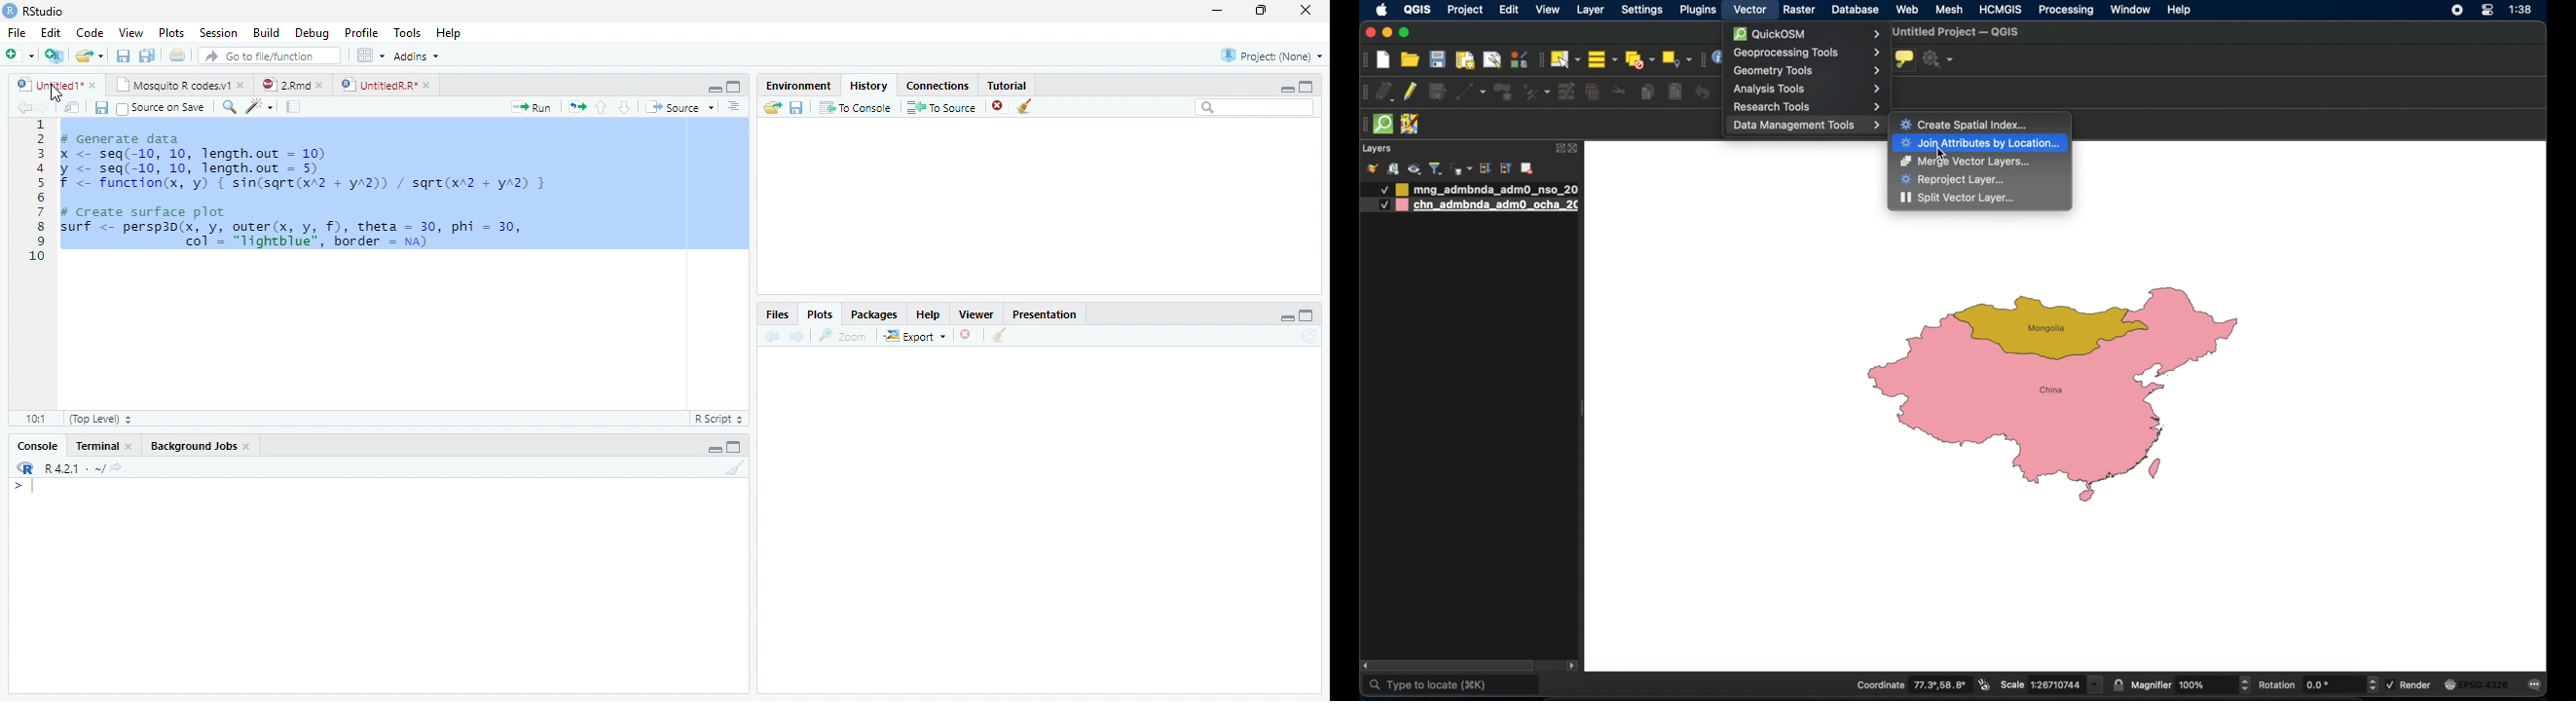 The height and width of the screenshot is (728, 2576). I want to click on Save history into a file, so click(796, 107).